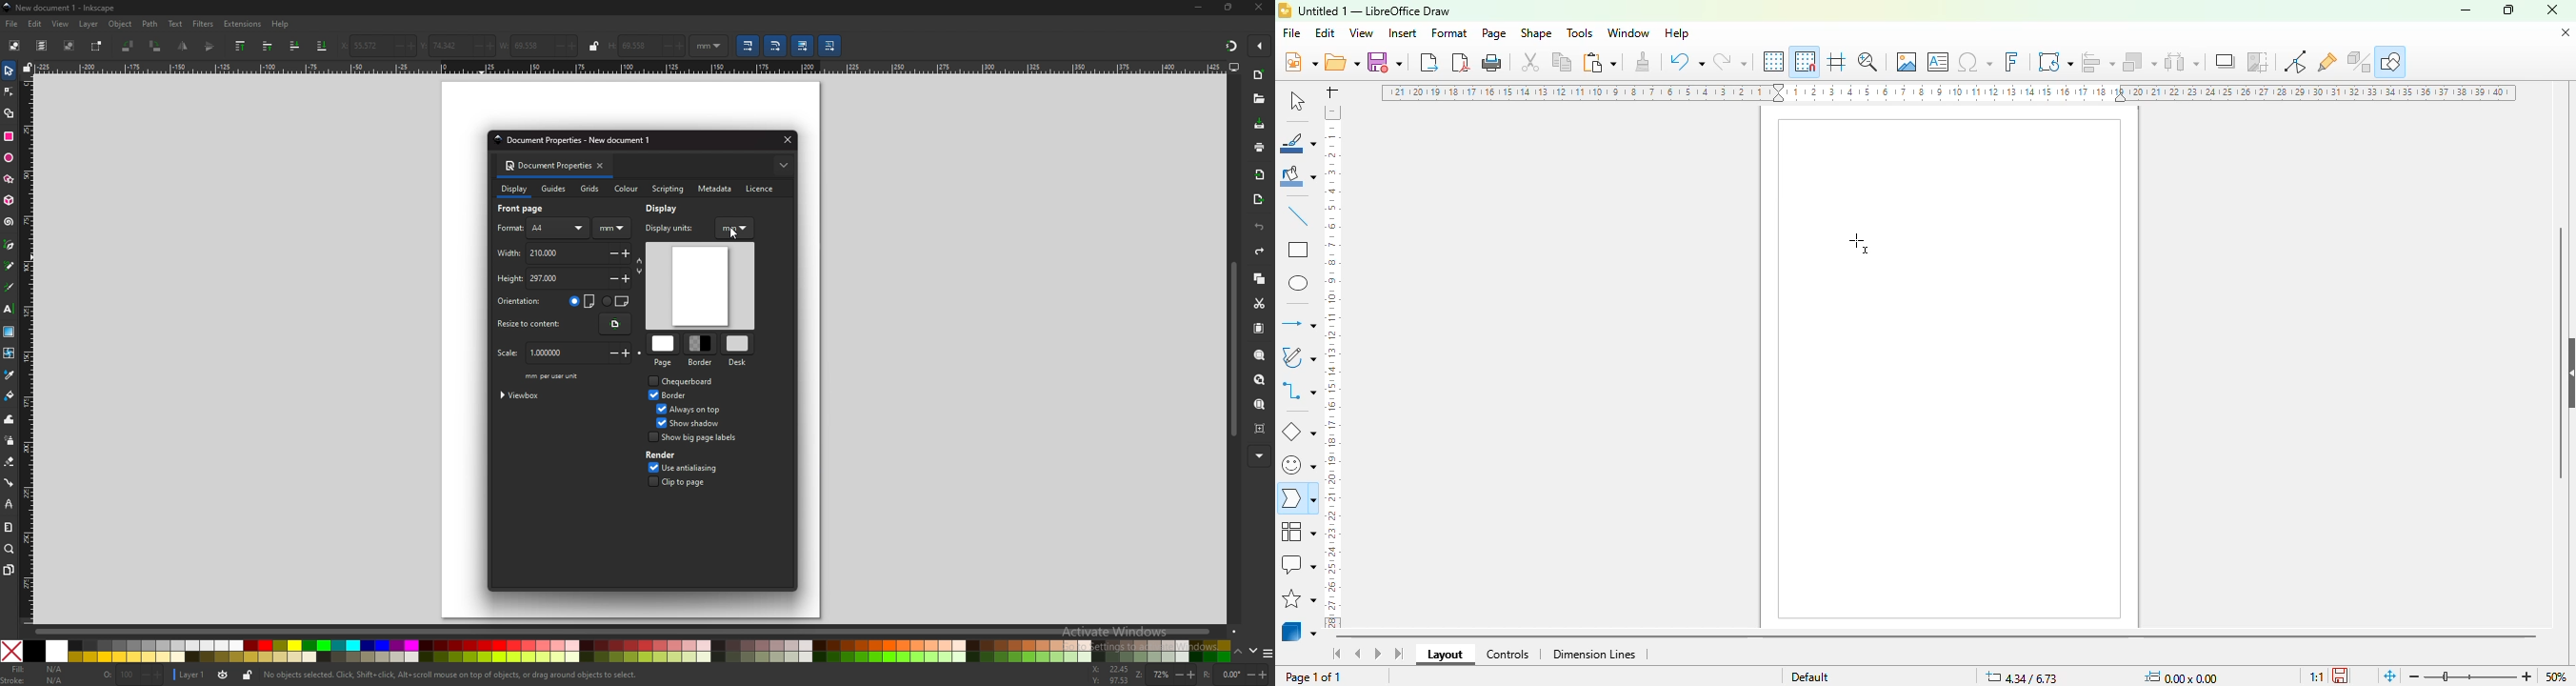  What do you see at coordinates (8, 286) in the screenshot?
I see `calligraphy` at bounding box center [8, 286].